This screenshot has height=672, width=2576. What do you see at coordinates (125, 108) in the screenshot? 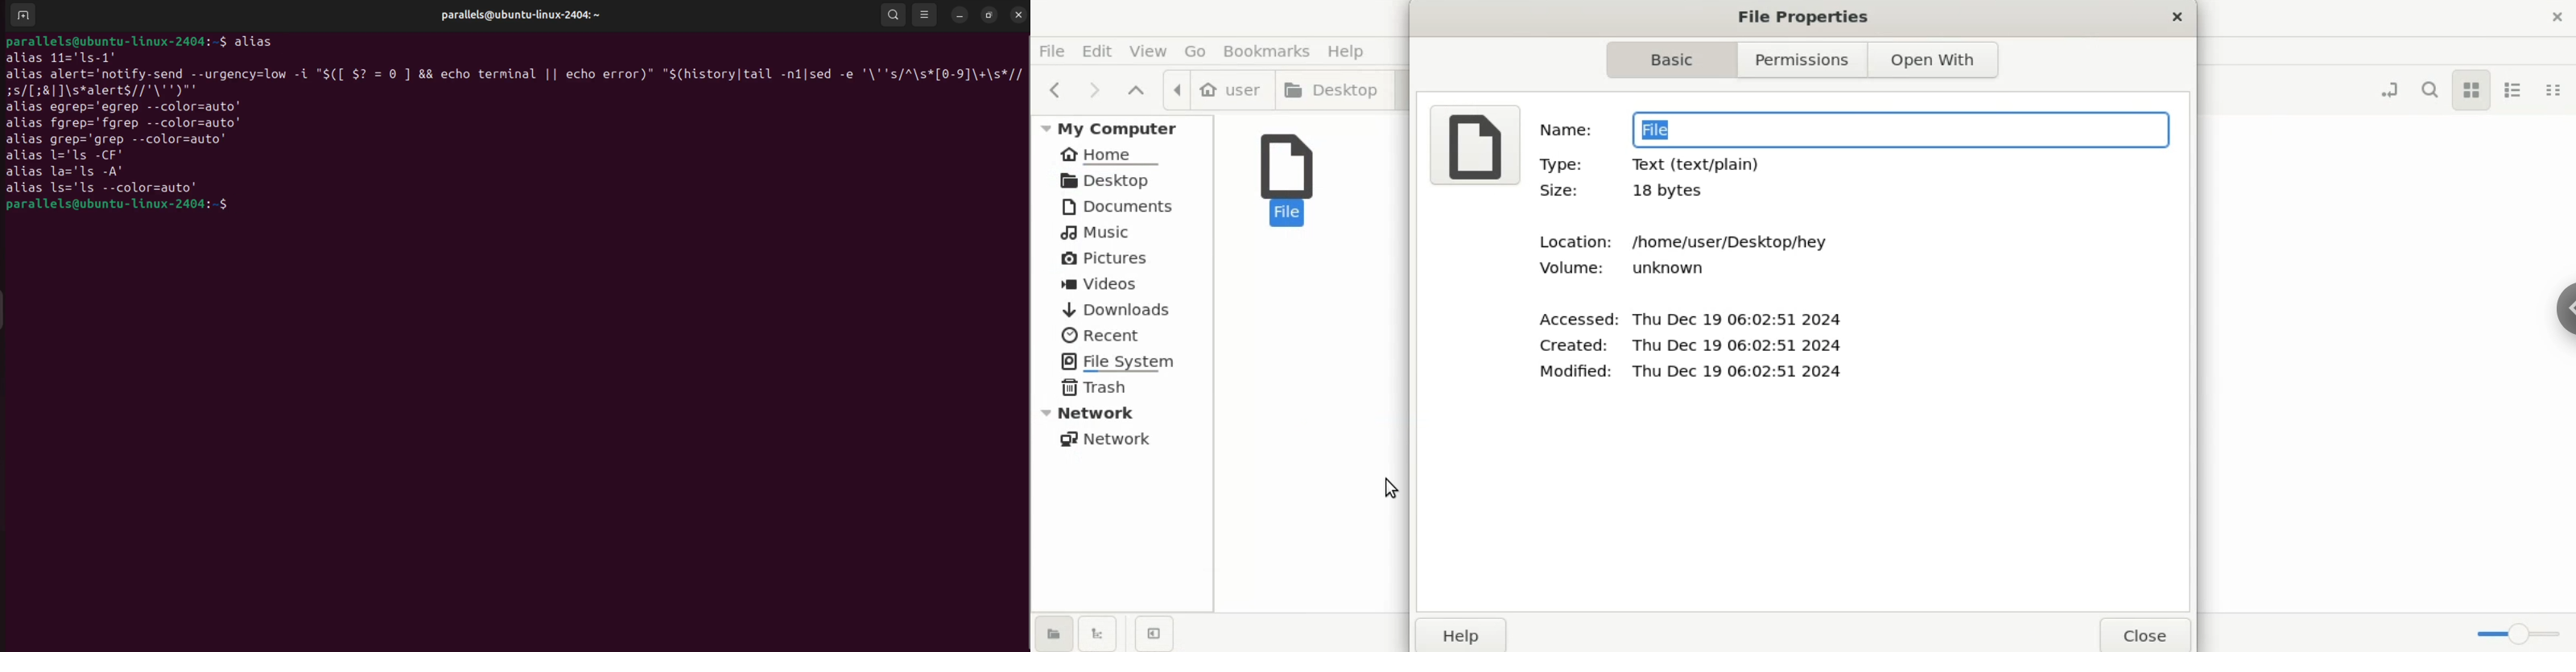
I see `alias egrp` at bounding box center [125, 108].